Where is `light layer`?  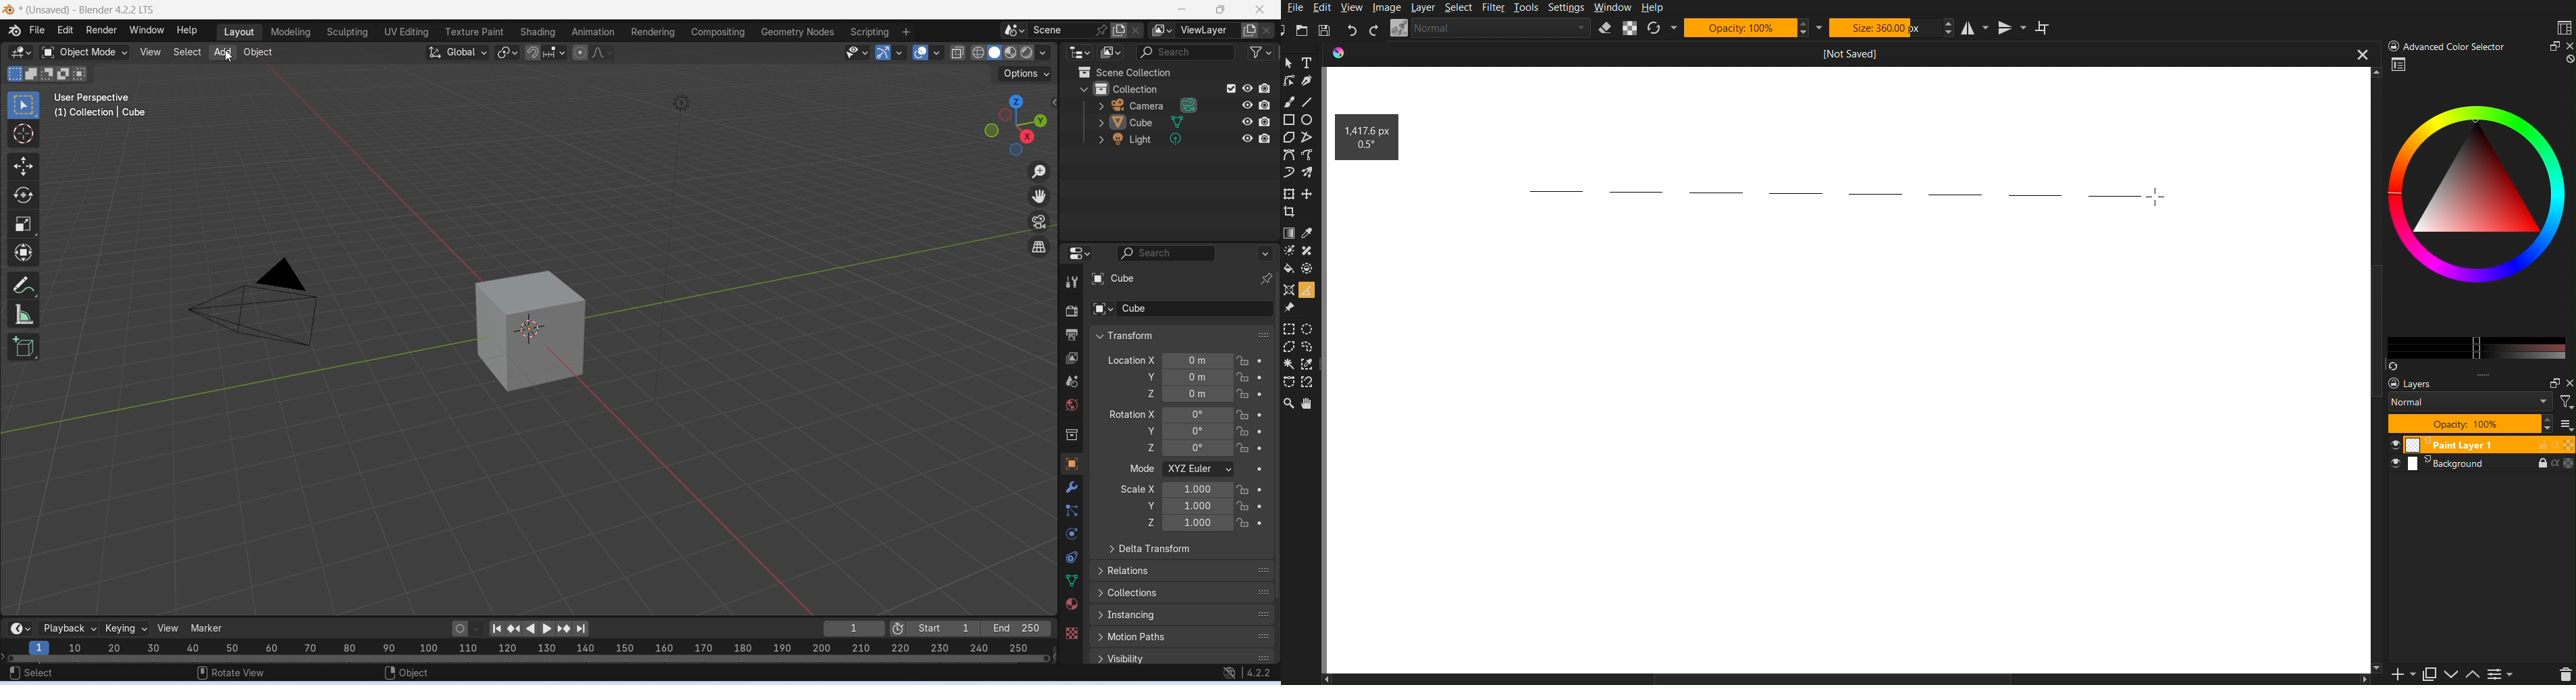 light layer is located at coordinates (1161, 140).